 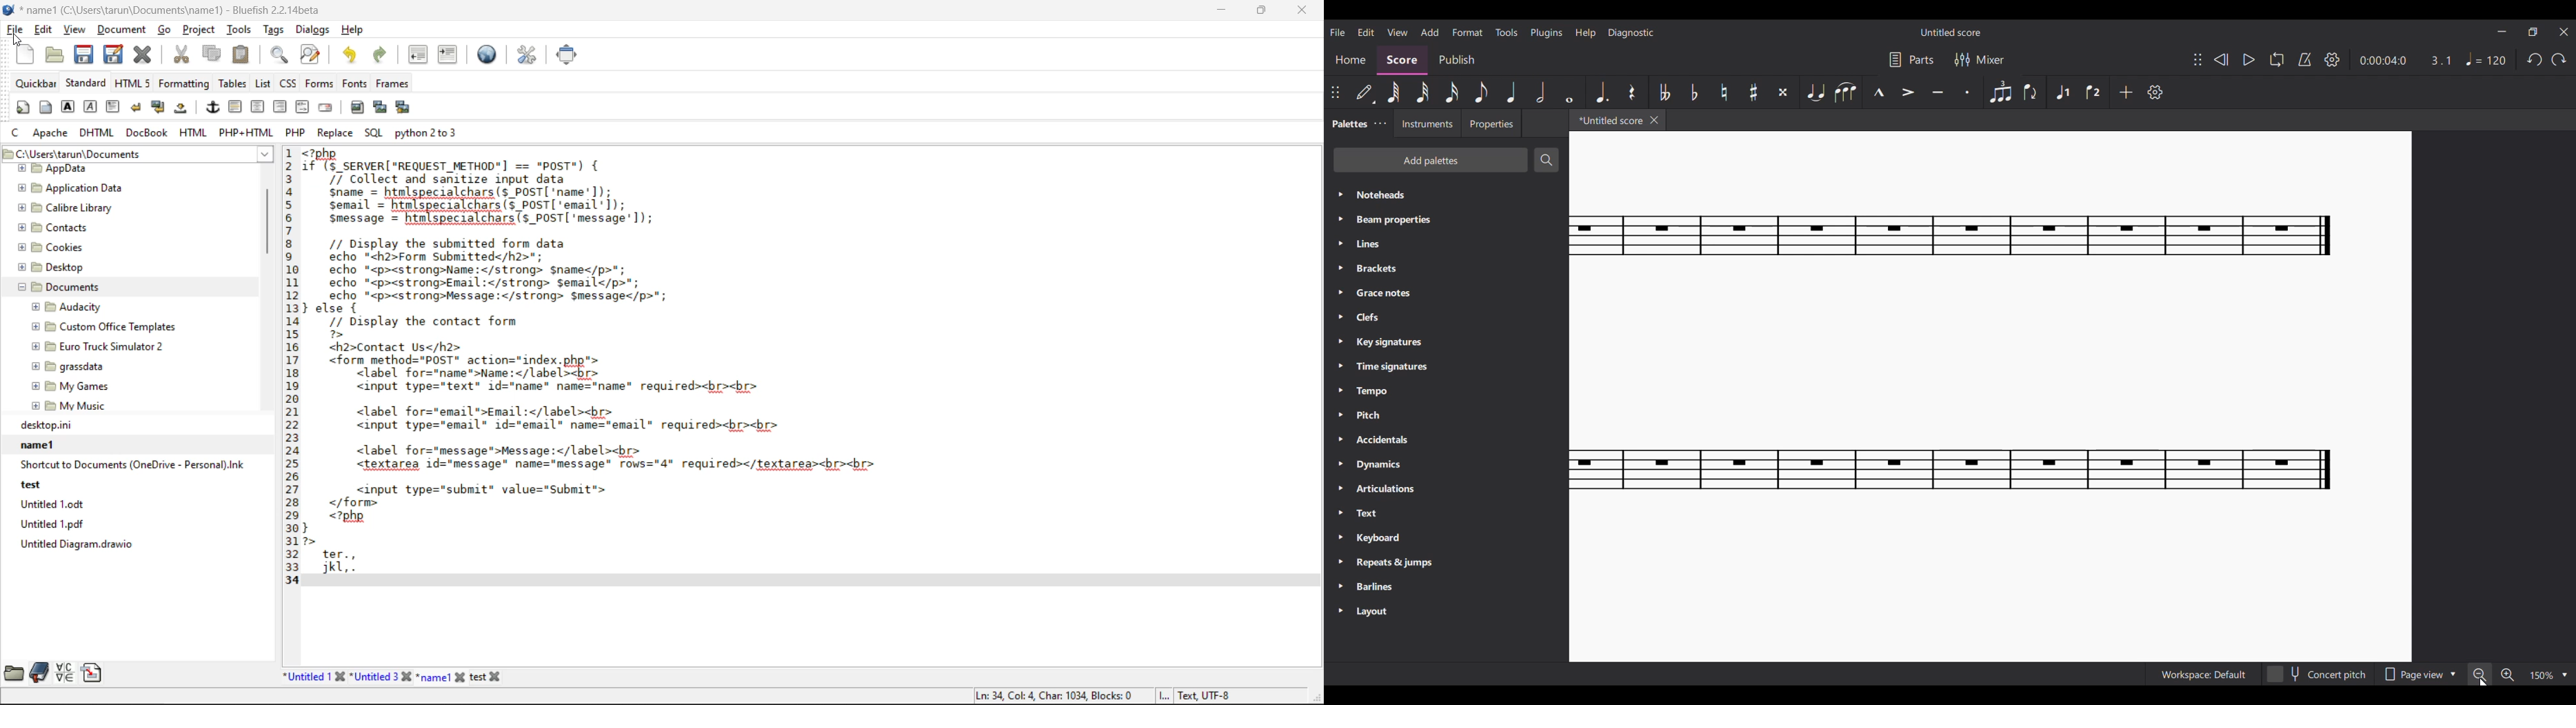 I want to click on Edit menu, so click(x=1366, y=32).